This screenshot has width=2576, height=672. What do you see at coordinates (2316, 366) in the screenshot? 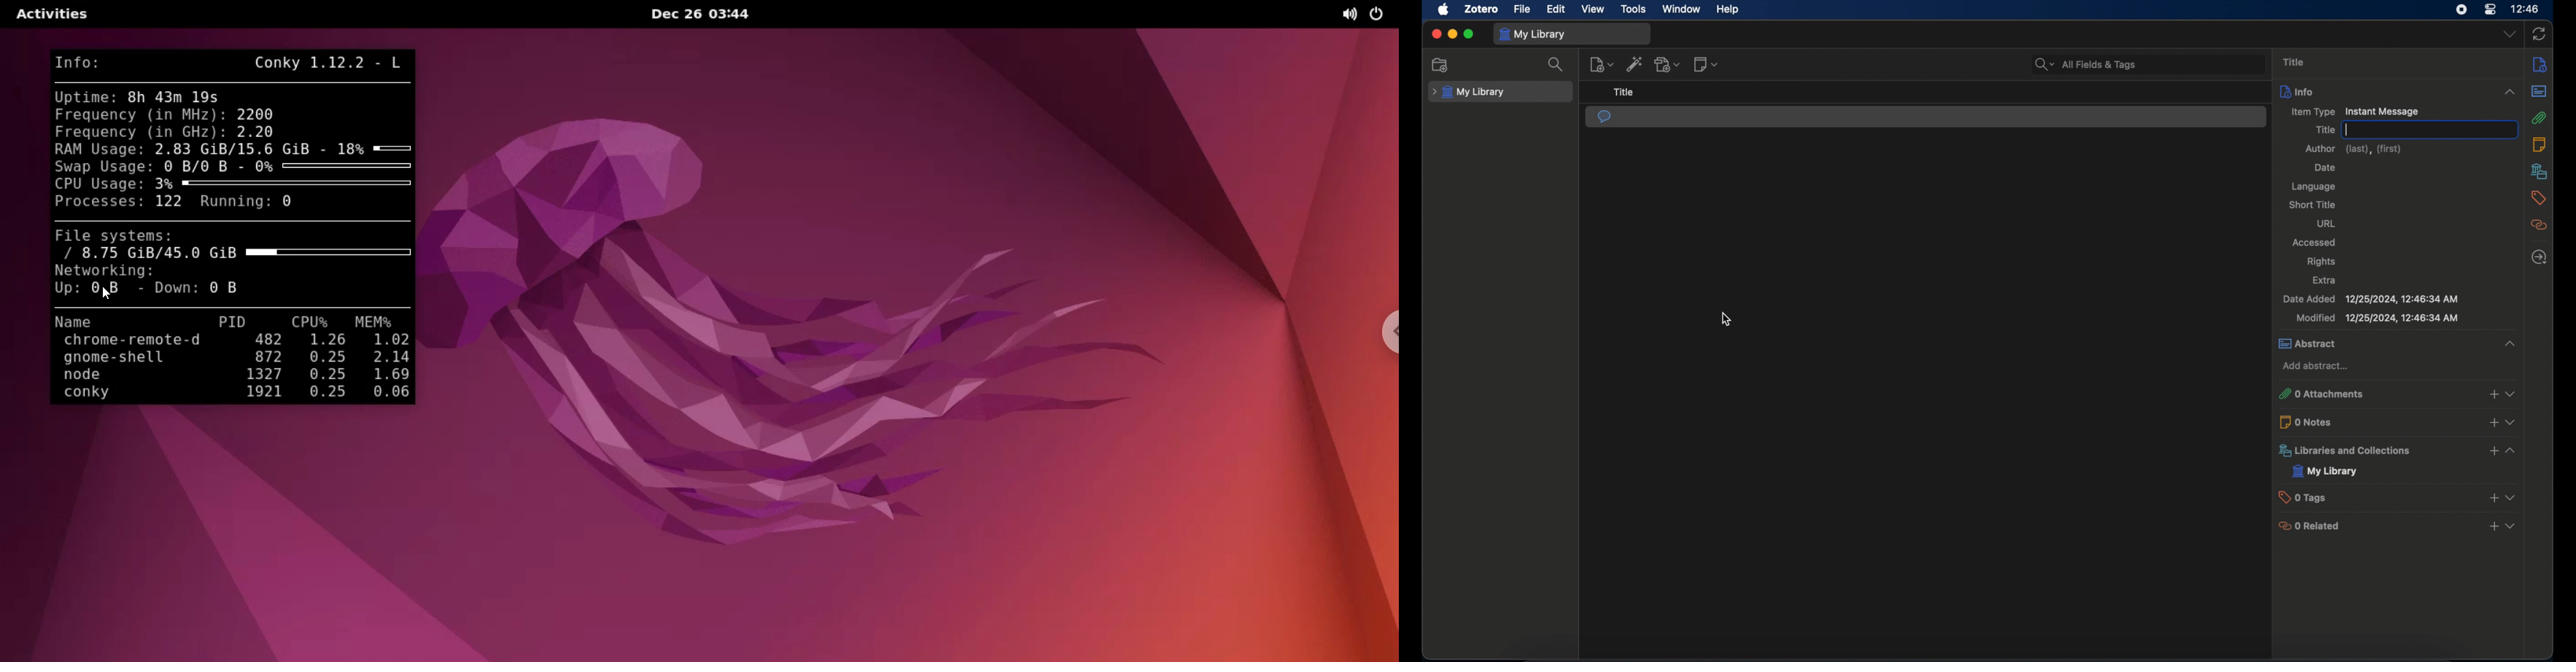
I see `add abstract` at bounding box center [2316, 366].